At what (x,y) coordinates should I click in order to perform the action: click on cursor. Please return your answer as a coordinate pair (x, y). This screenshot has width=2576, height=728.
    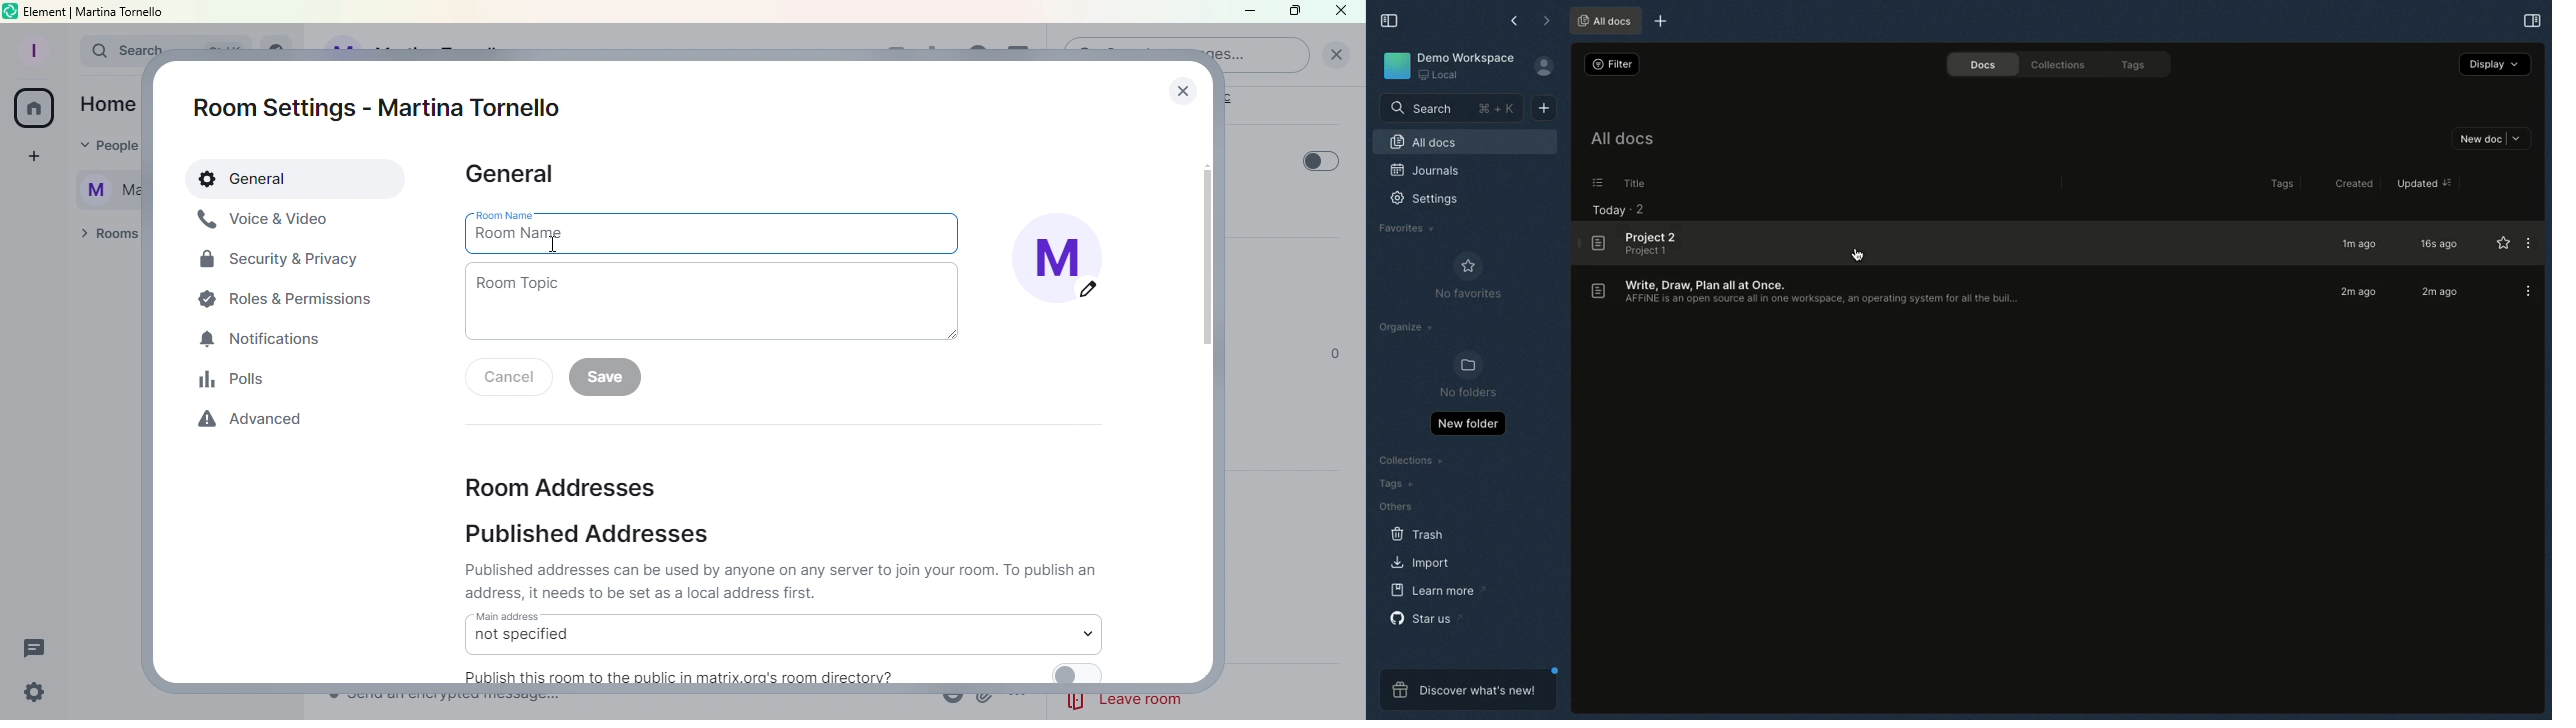
    Looking at the image, I should click on (550, 244).